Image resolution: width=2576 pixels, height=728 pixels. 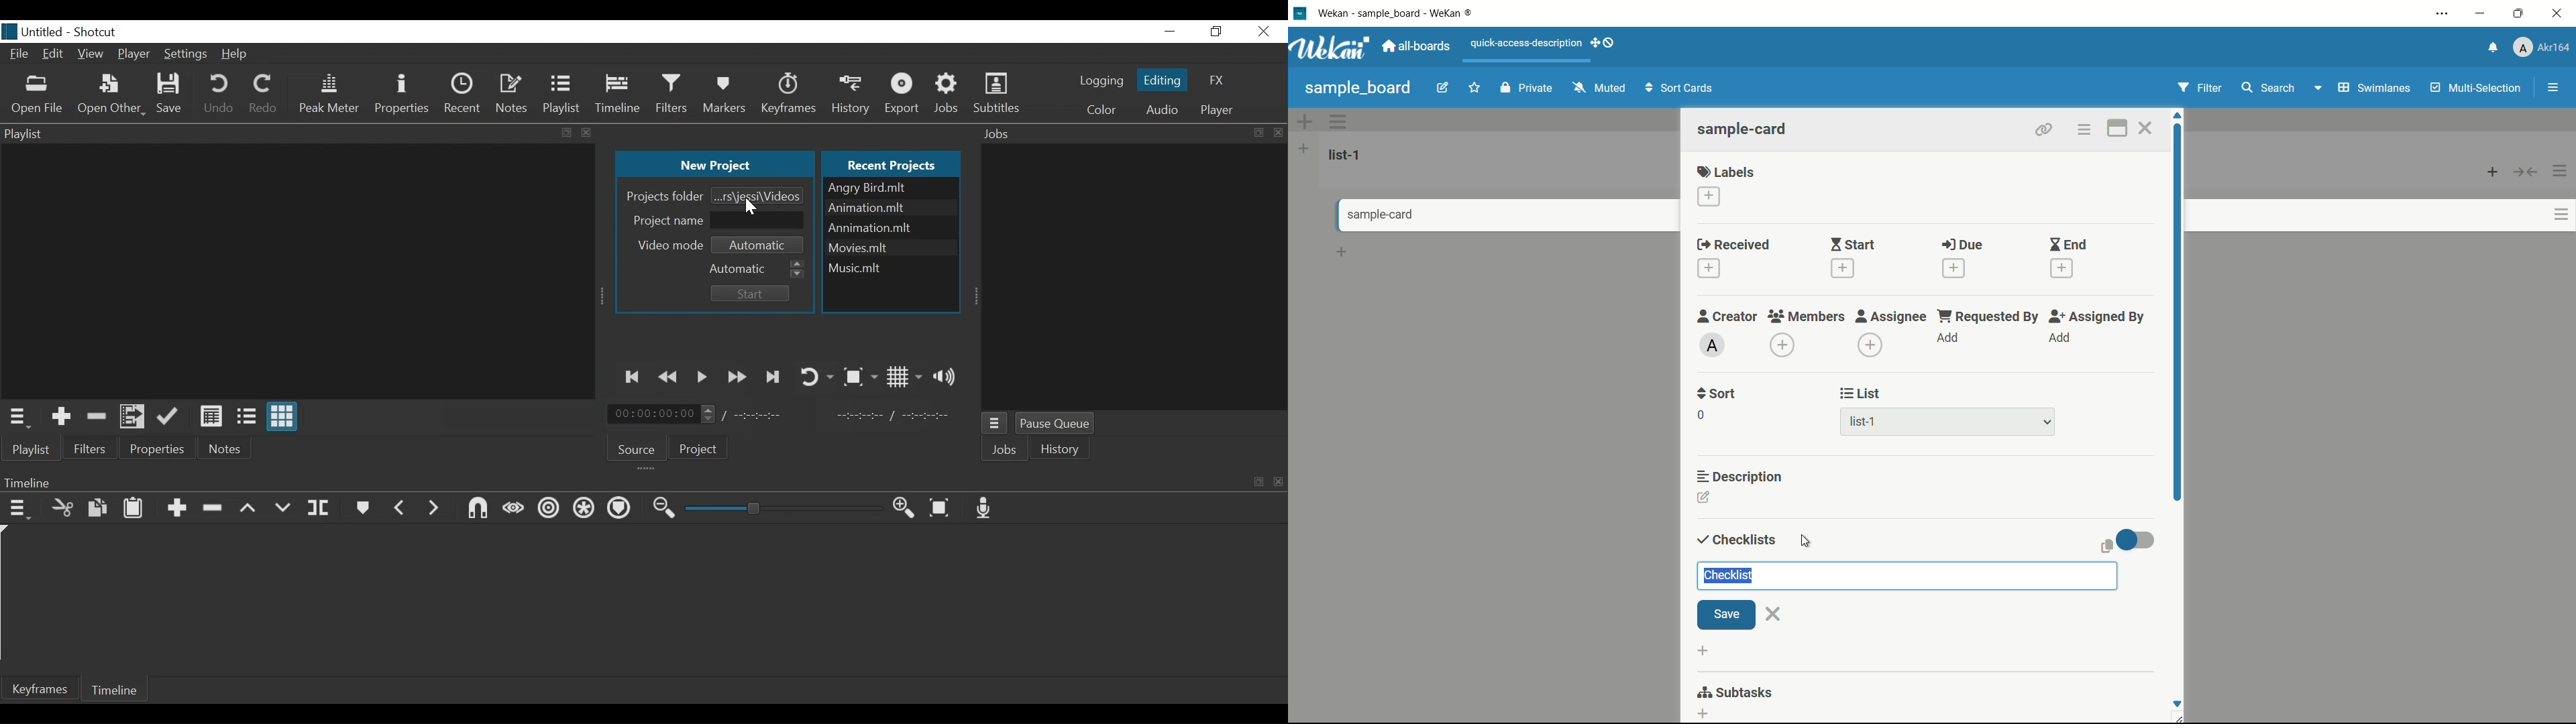 What do you see at coordinates (1161, 109) in the screenshot?
I see `Audio` at bounding box center [1161, 109].